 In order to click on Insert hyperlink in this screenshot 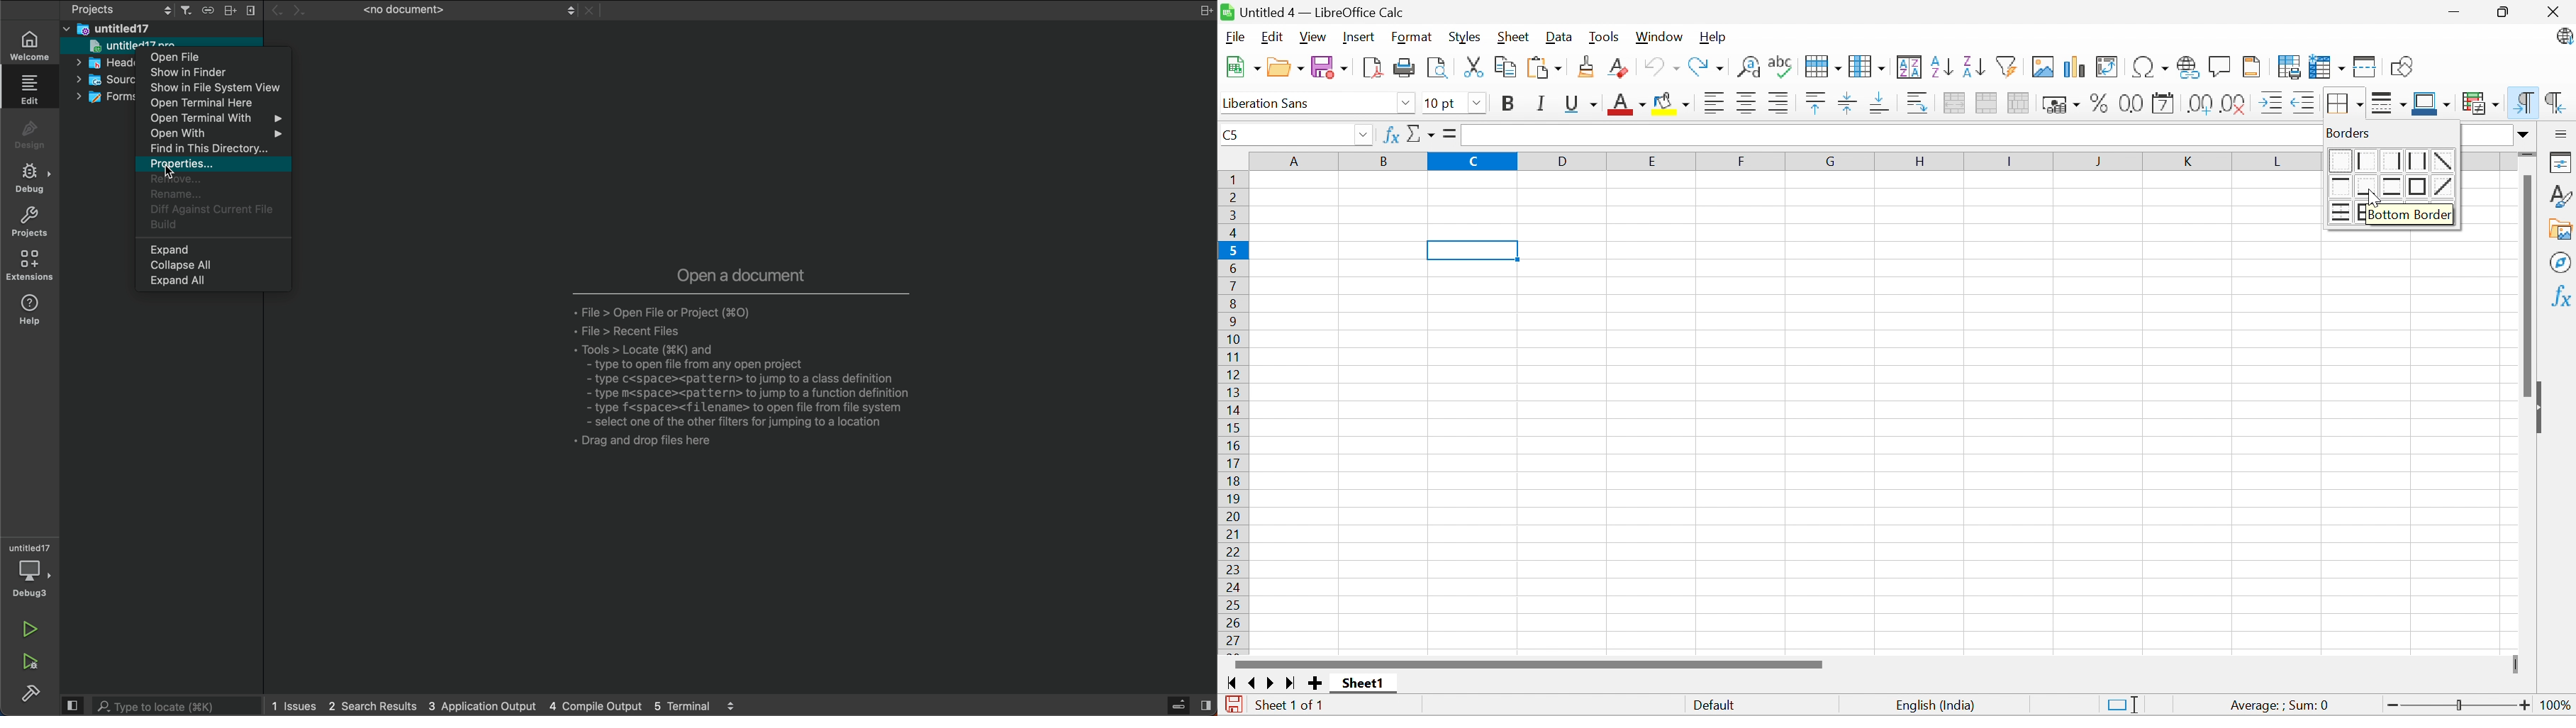, I will do `click(2185, 67)`.